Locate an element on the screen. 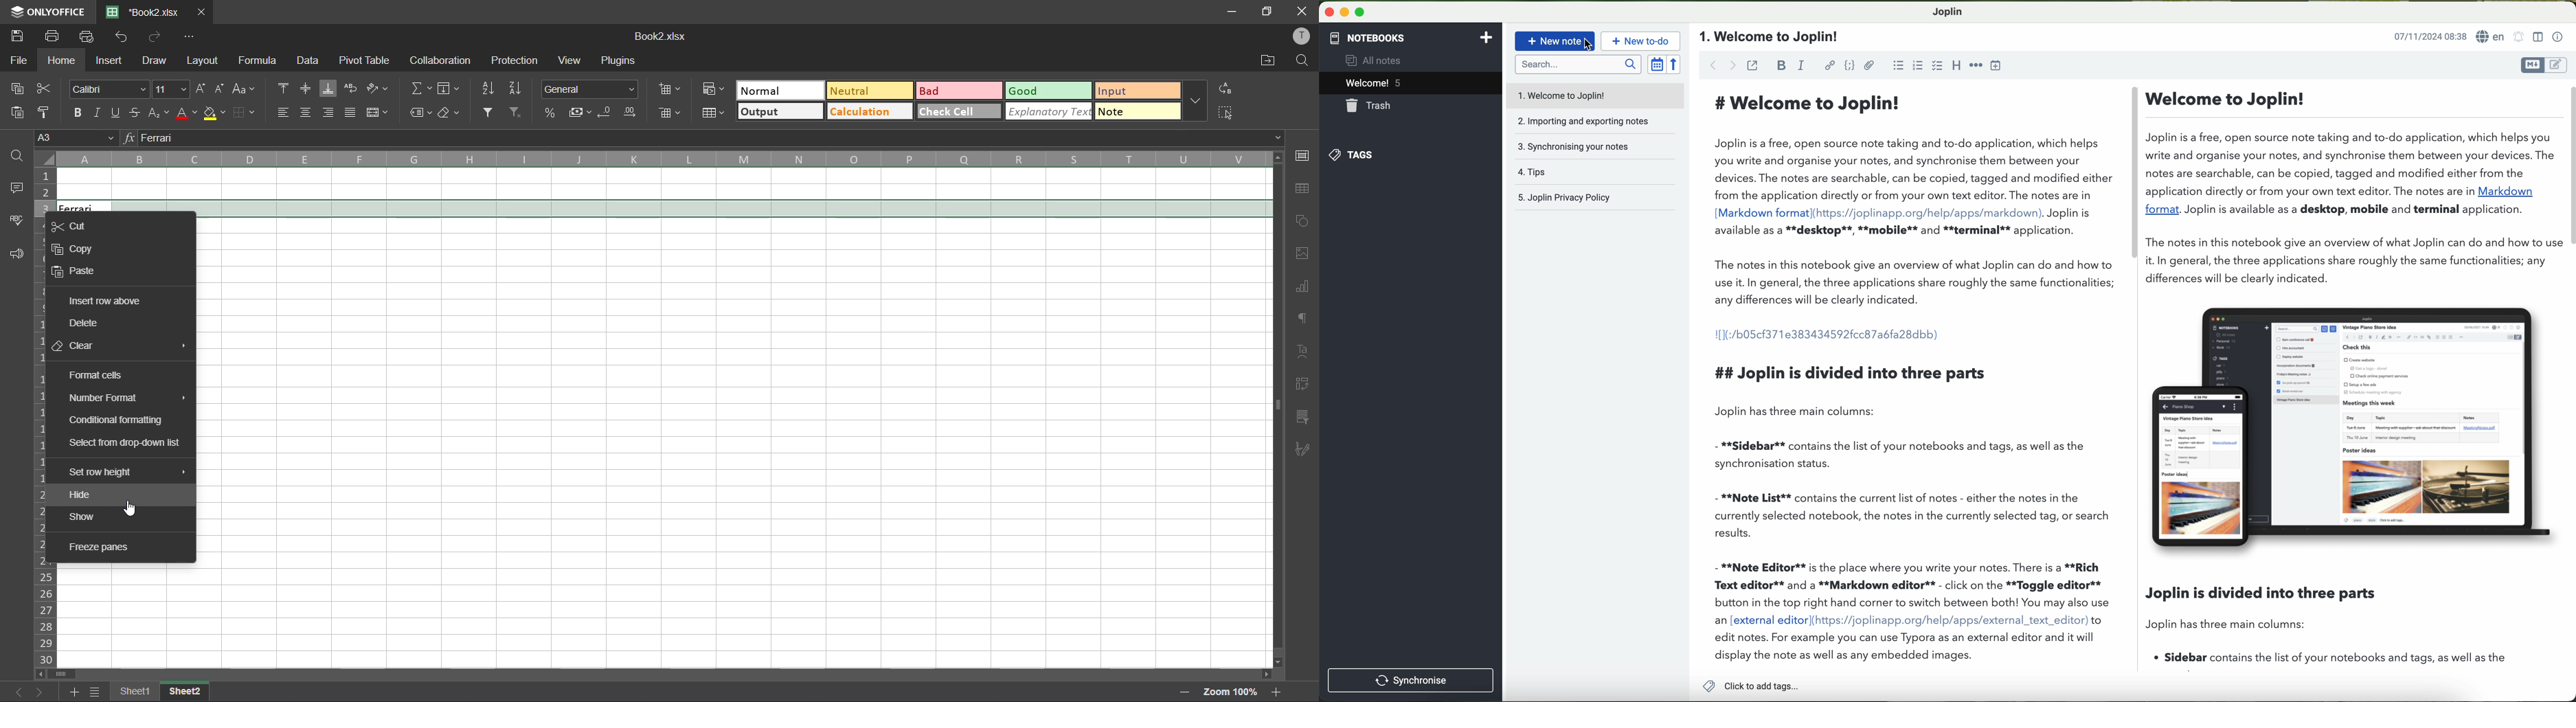  normal is located at coordinates (778, 91).